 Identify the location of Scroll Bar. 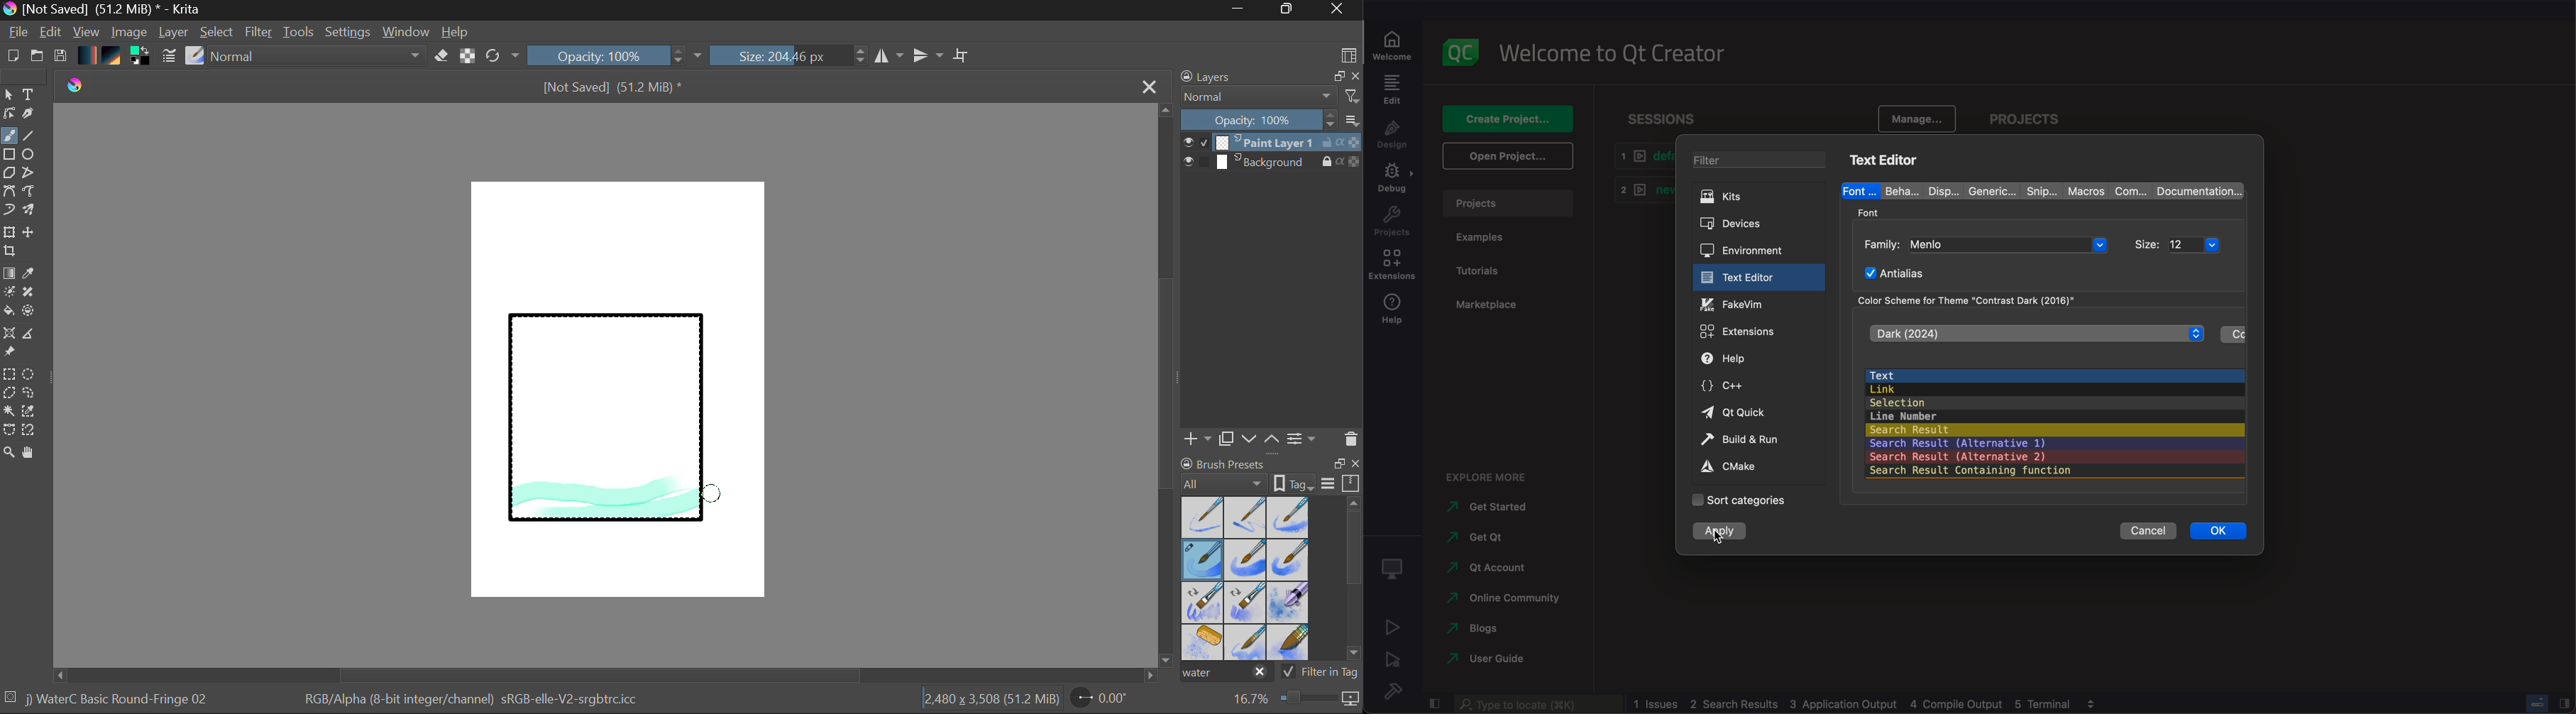
(1354, 581).